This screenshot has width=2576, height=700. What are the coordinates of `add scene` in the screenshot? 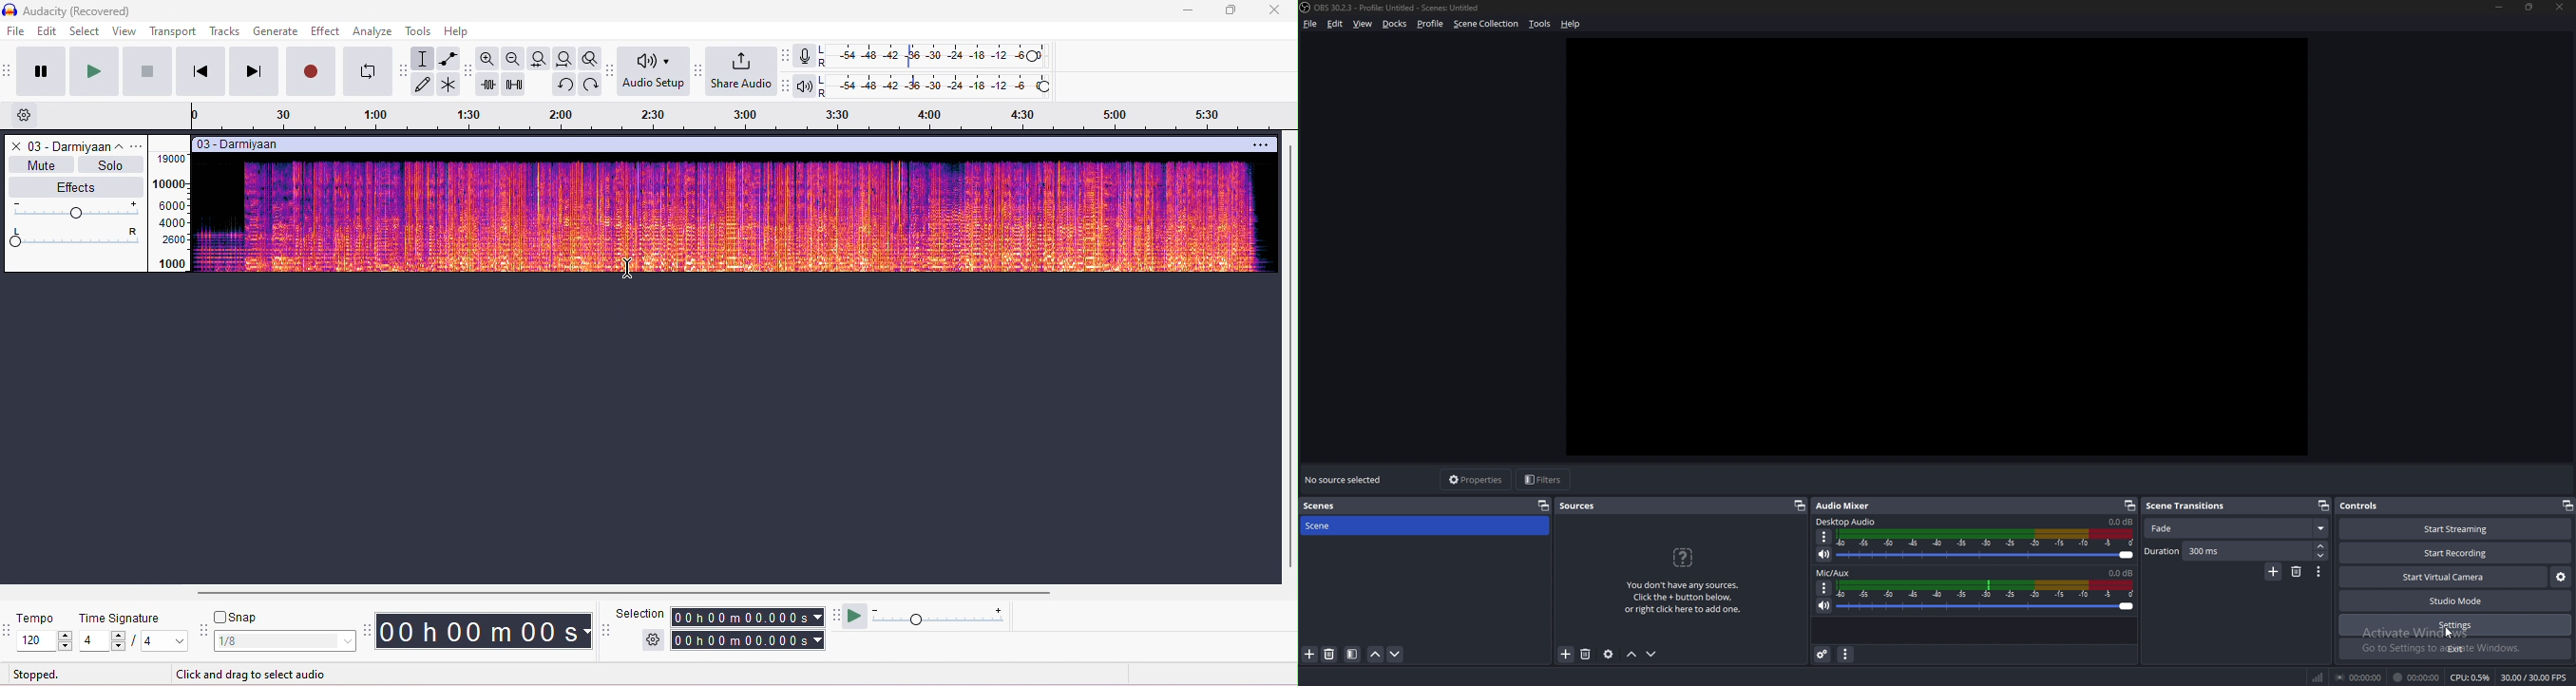 It's located at (2275, 571).